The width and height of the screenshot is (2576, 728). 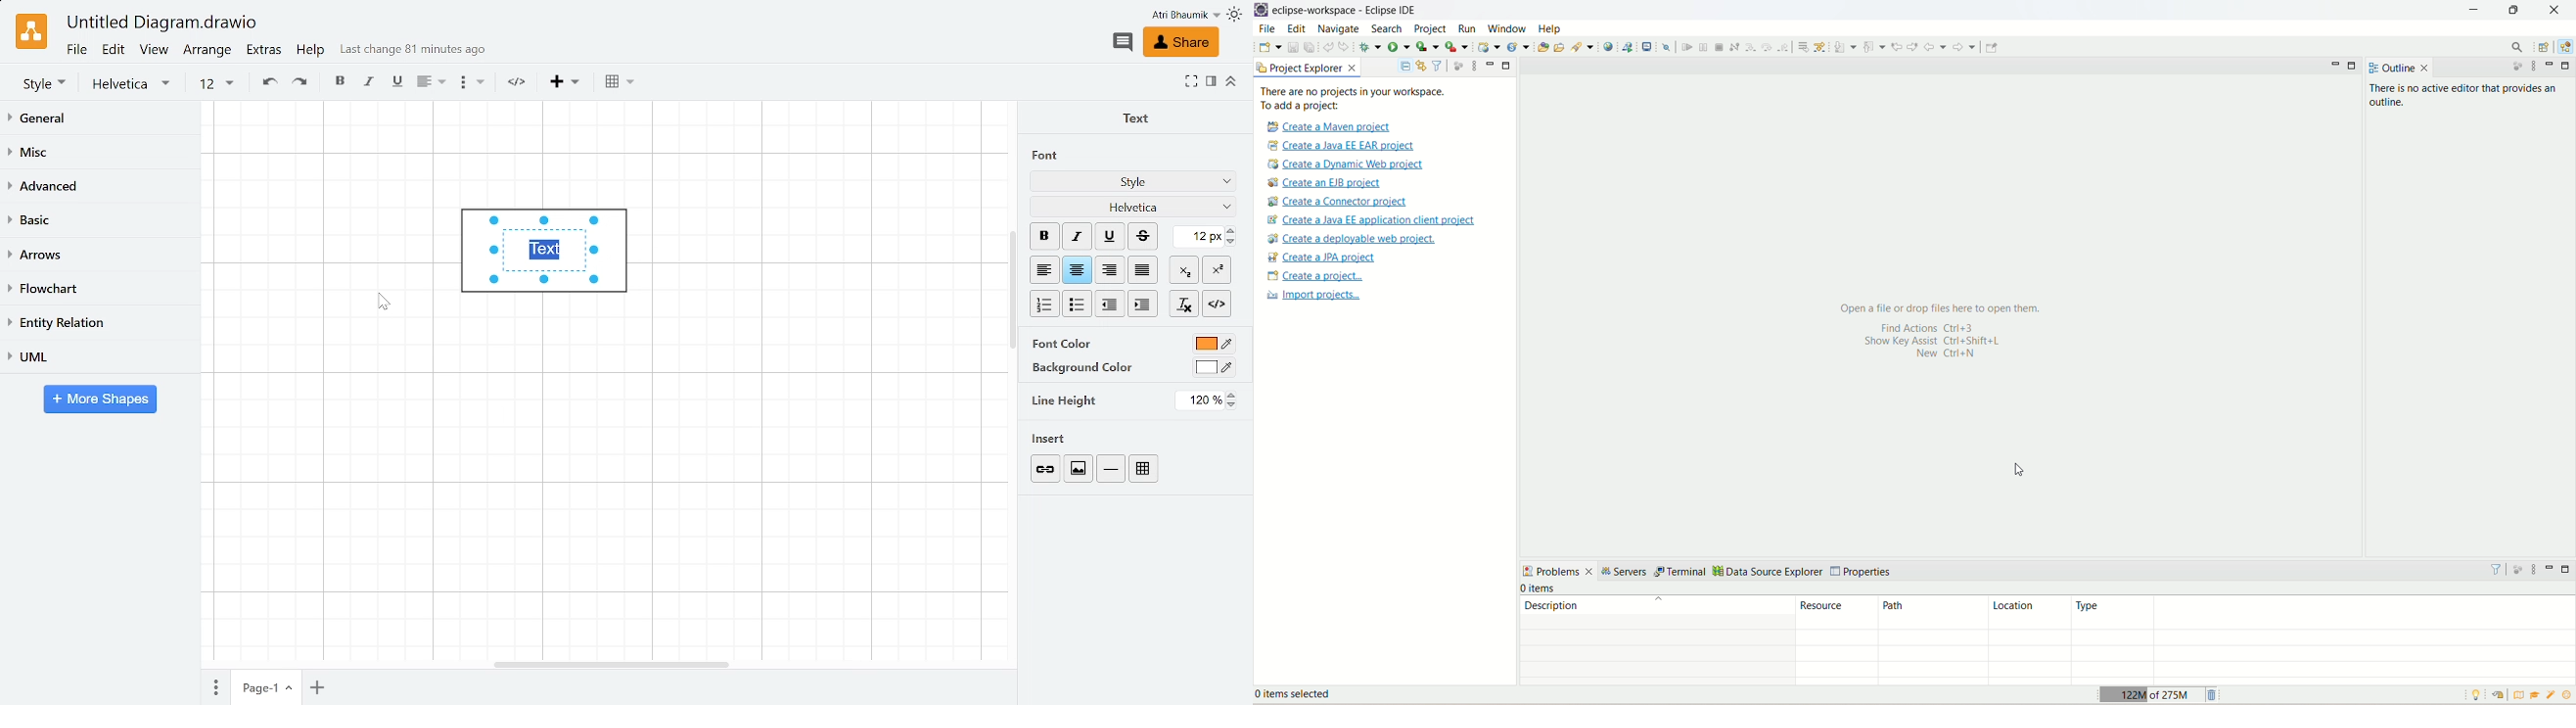 I want to click on Font family, so click(x=1134, y=206).